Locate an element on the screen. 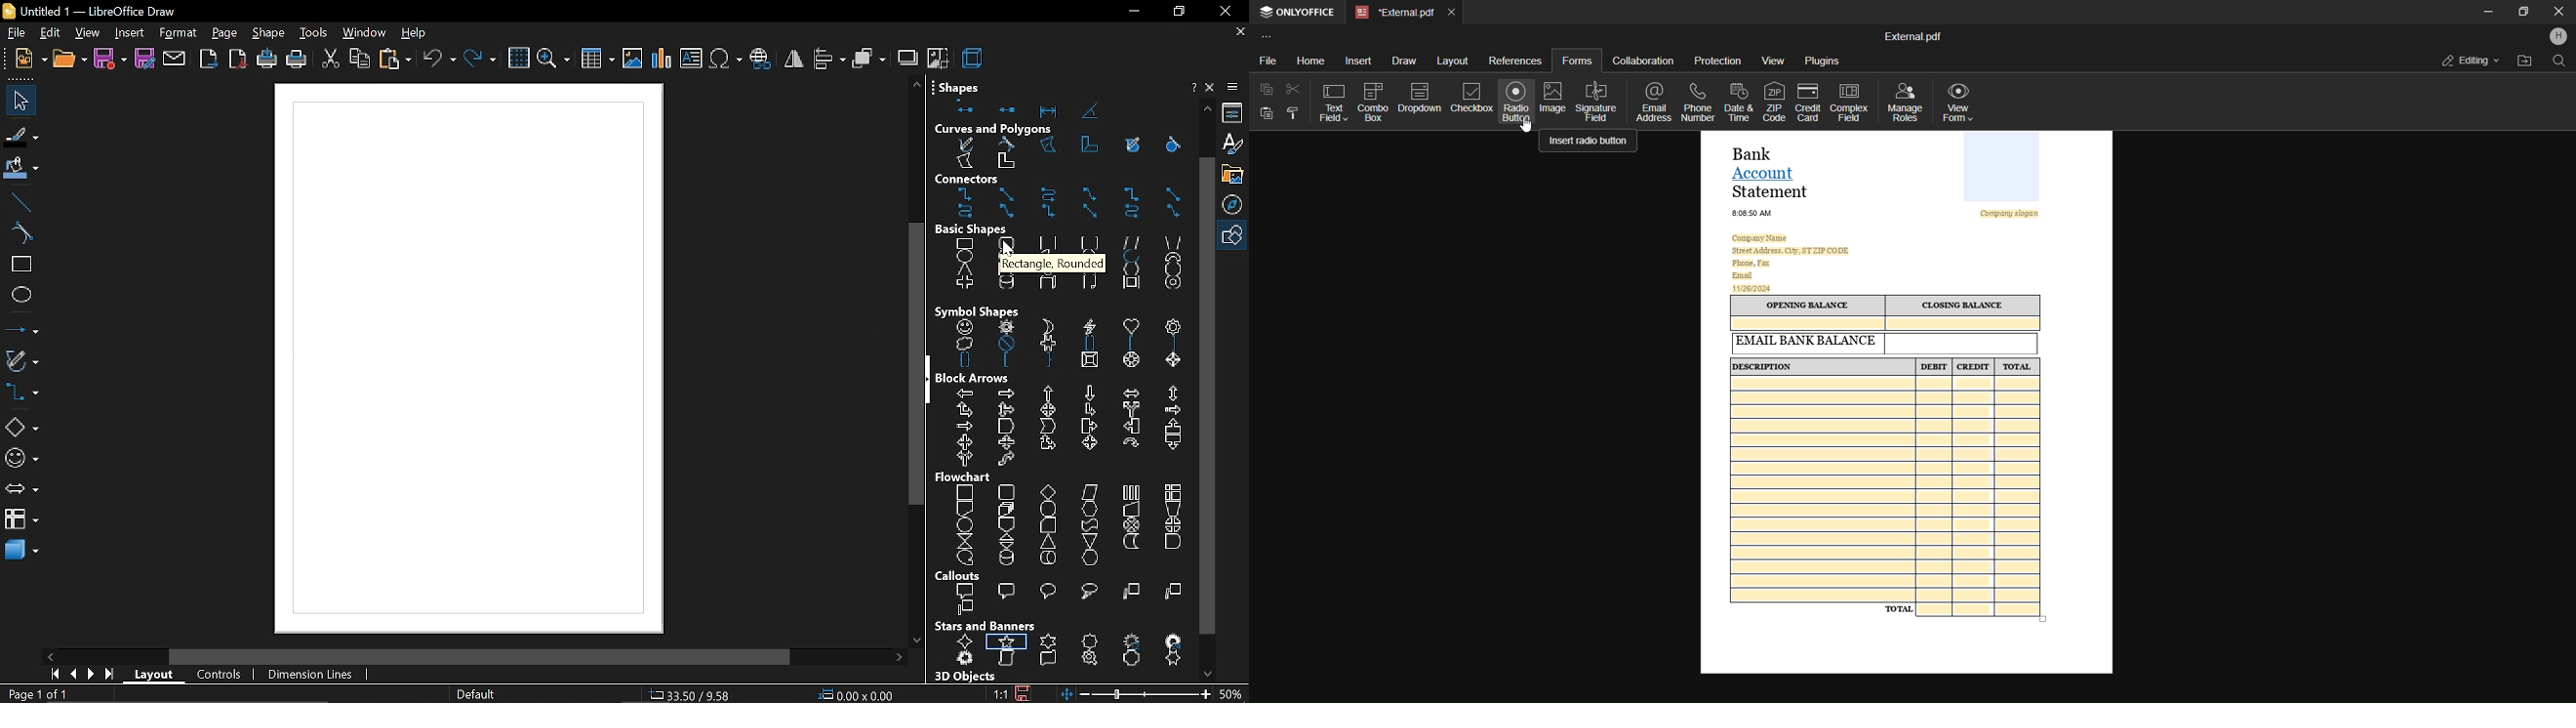  lines and arrows is located at coordinates (22, 329).